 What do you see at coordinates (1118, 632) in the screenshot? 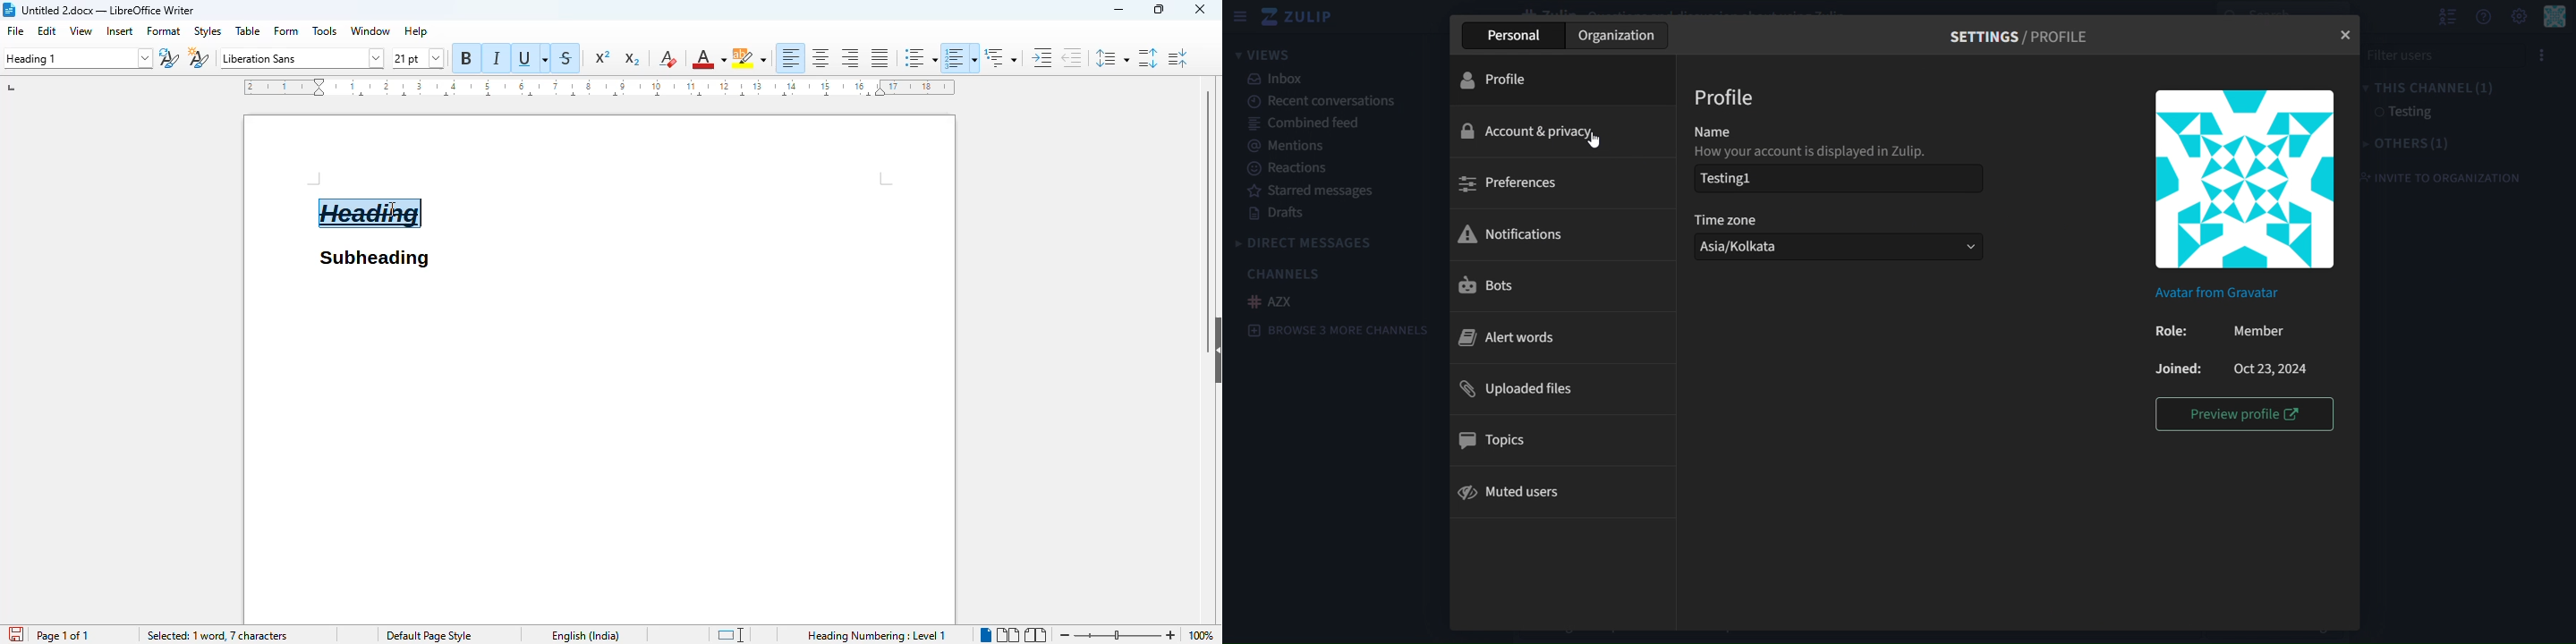
I see `zoom` at bounding box center [1118, 632].